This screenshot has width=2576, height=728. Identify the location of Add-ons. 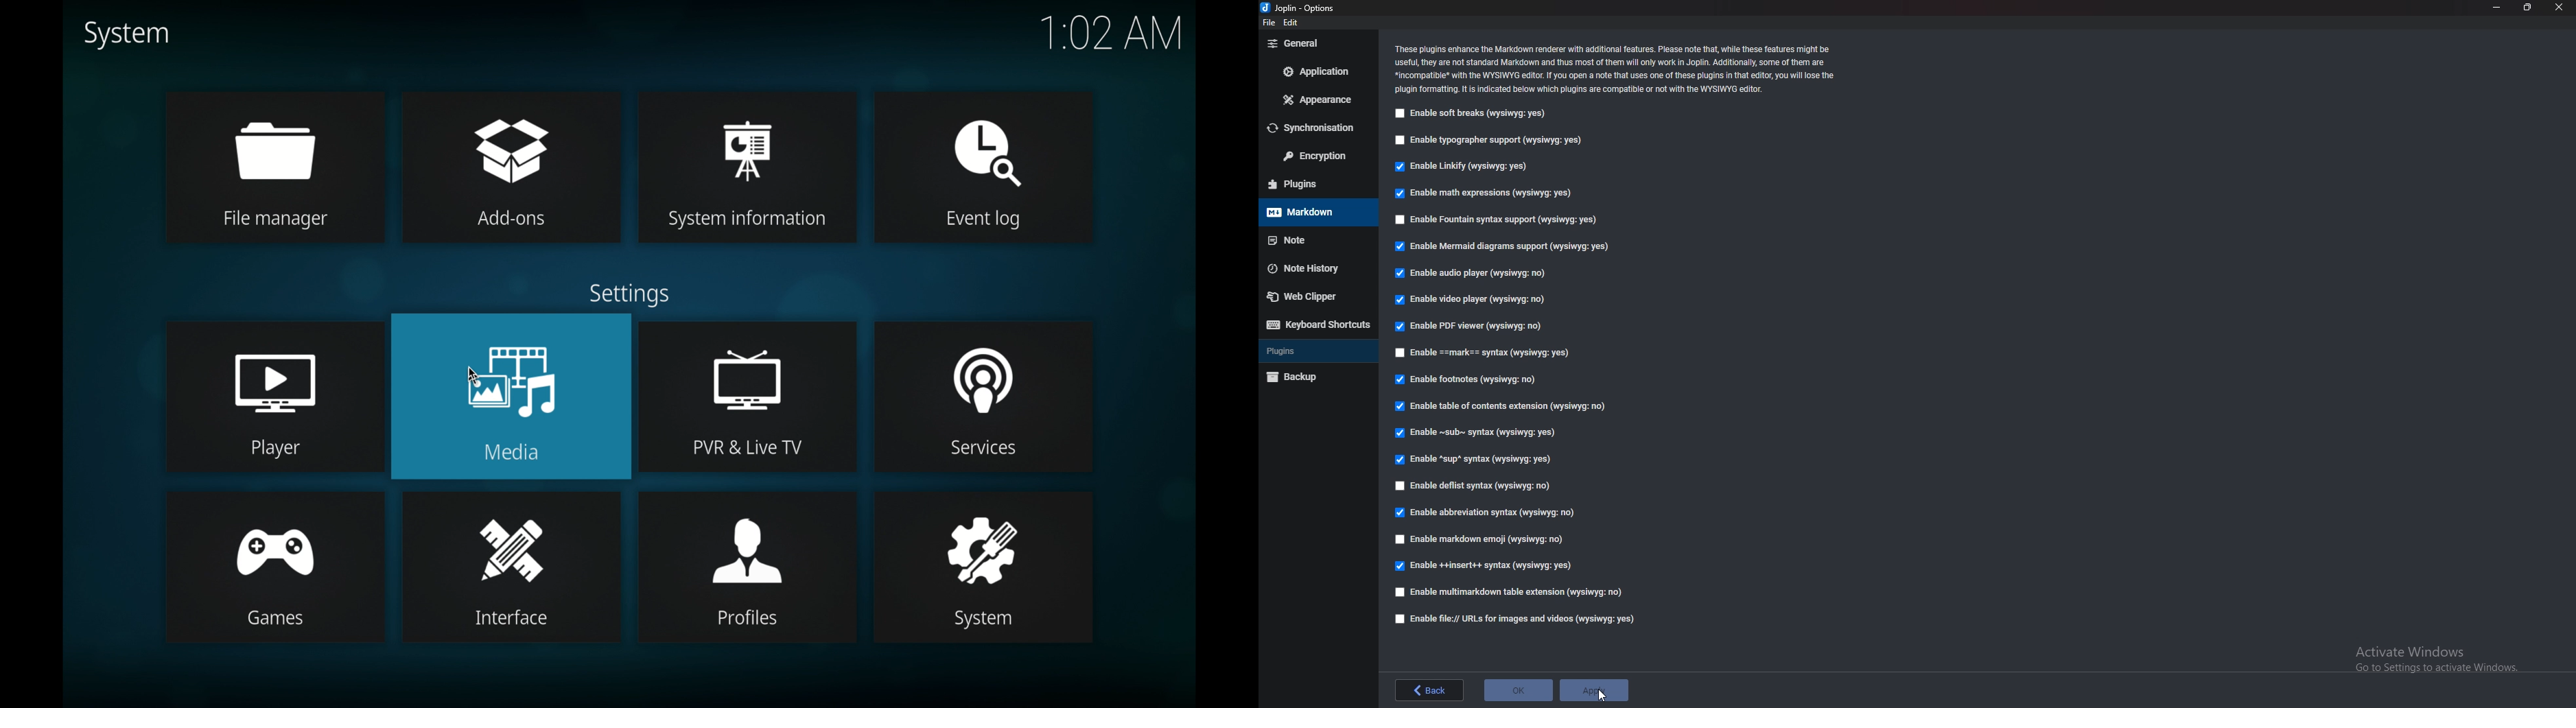
(520, 220).